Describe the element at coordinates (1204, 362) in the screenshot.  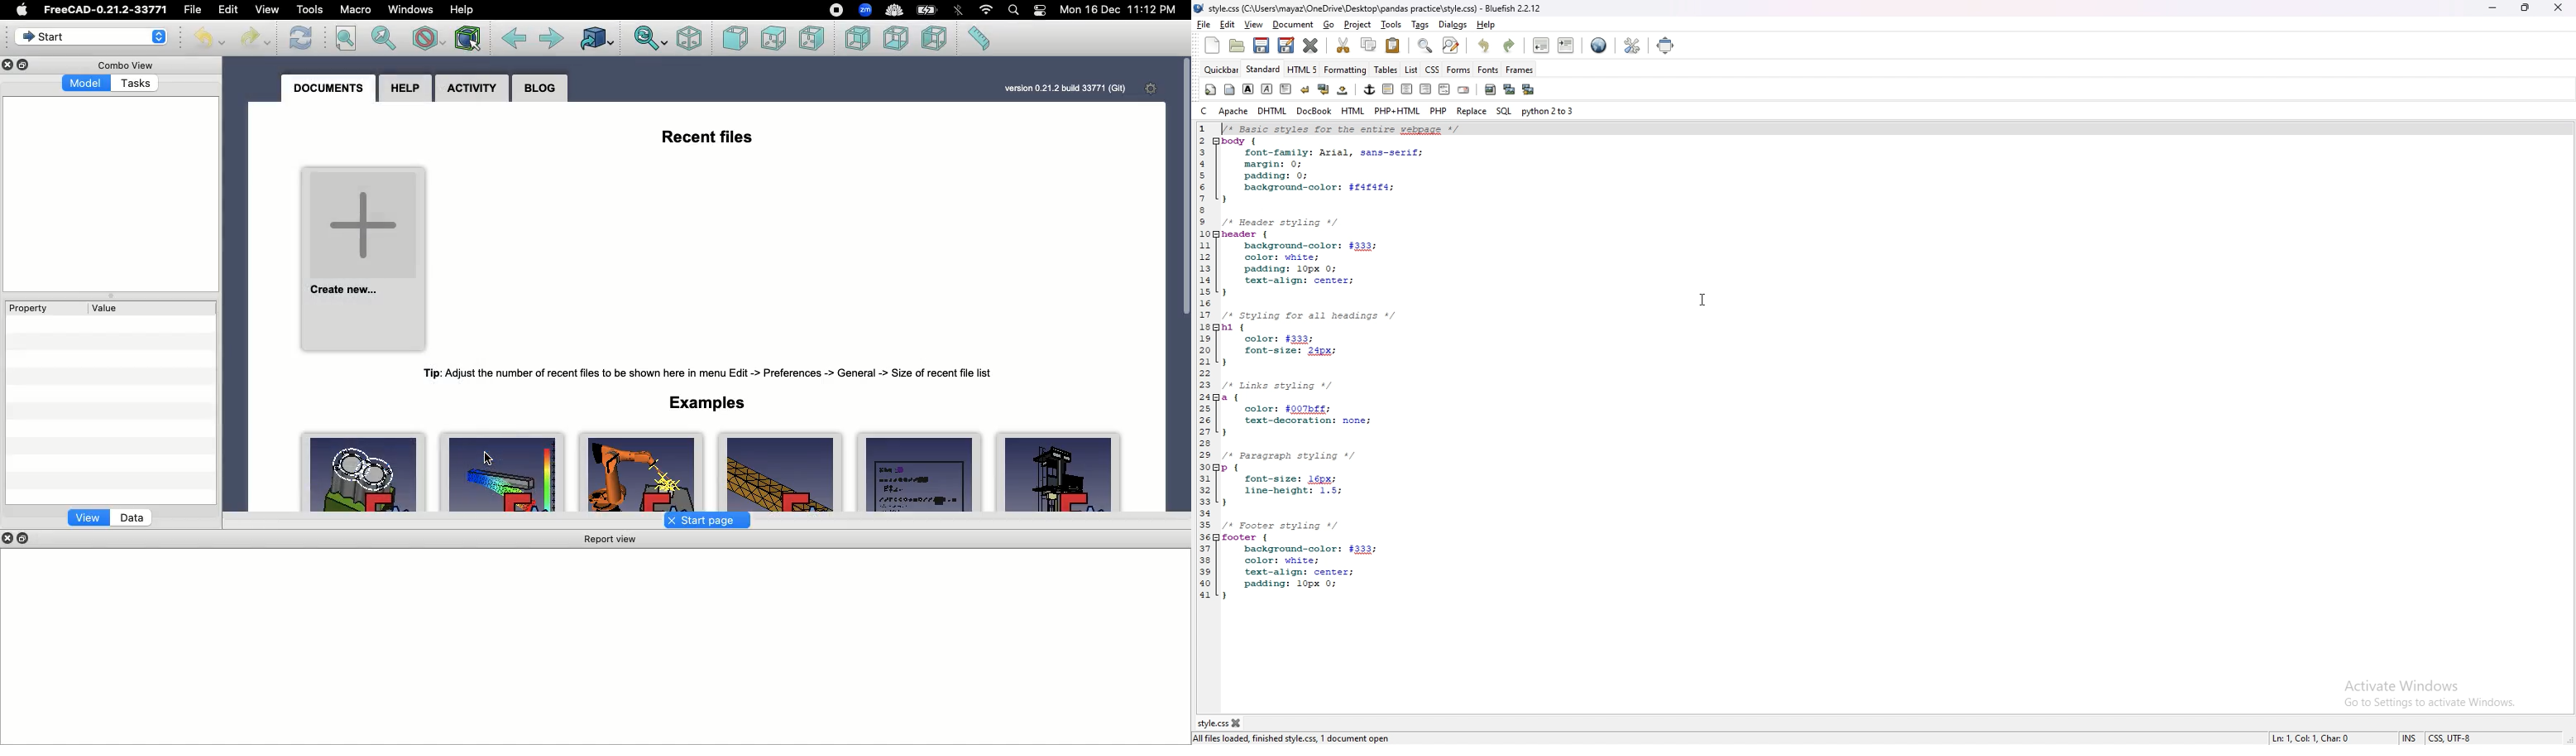
I see `line numbers utilised from 1 to 42` at that location.